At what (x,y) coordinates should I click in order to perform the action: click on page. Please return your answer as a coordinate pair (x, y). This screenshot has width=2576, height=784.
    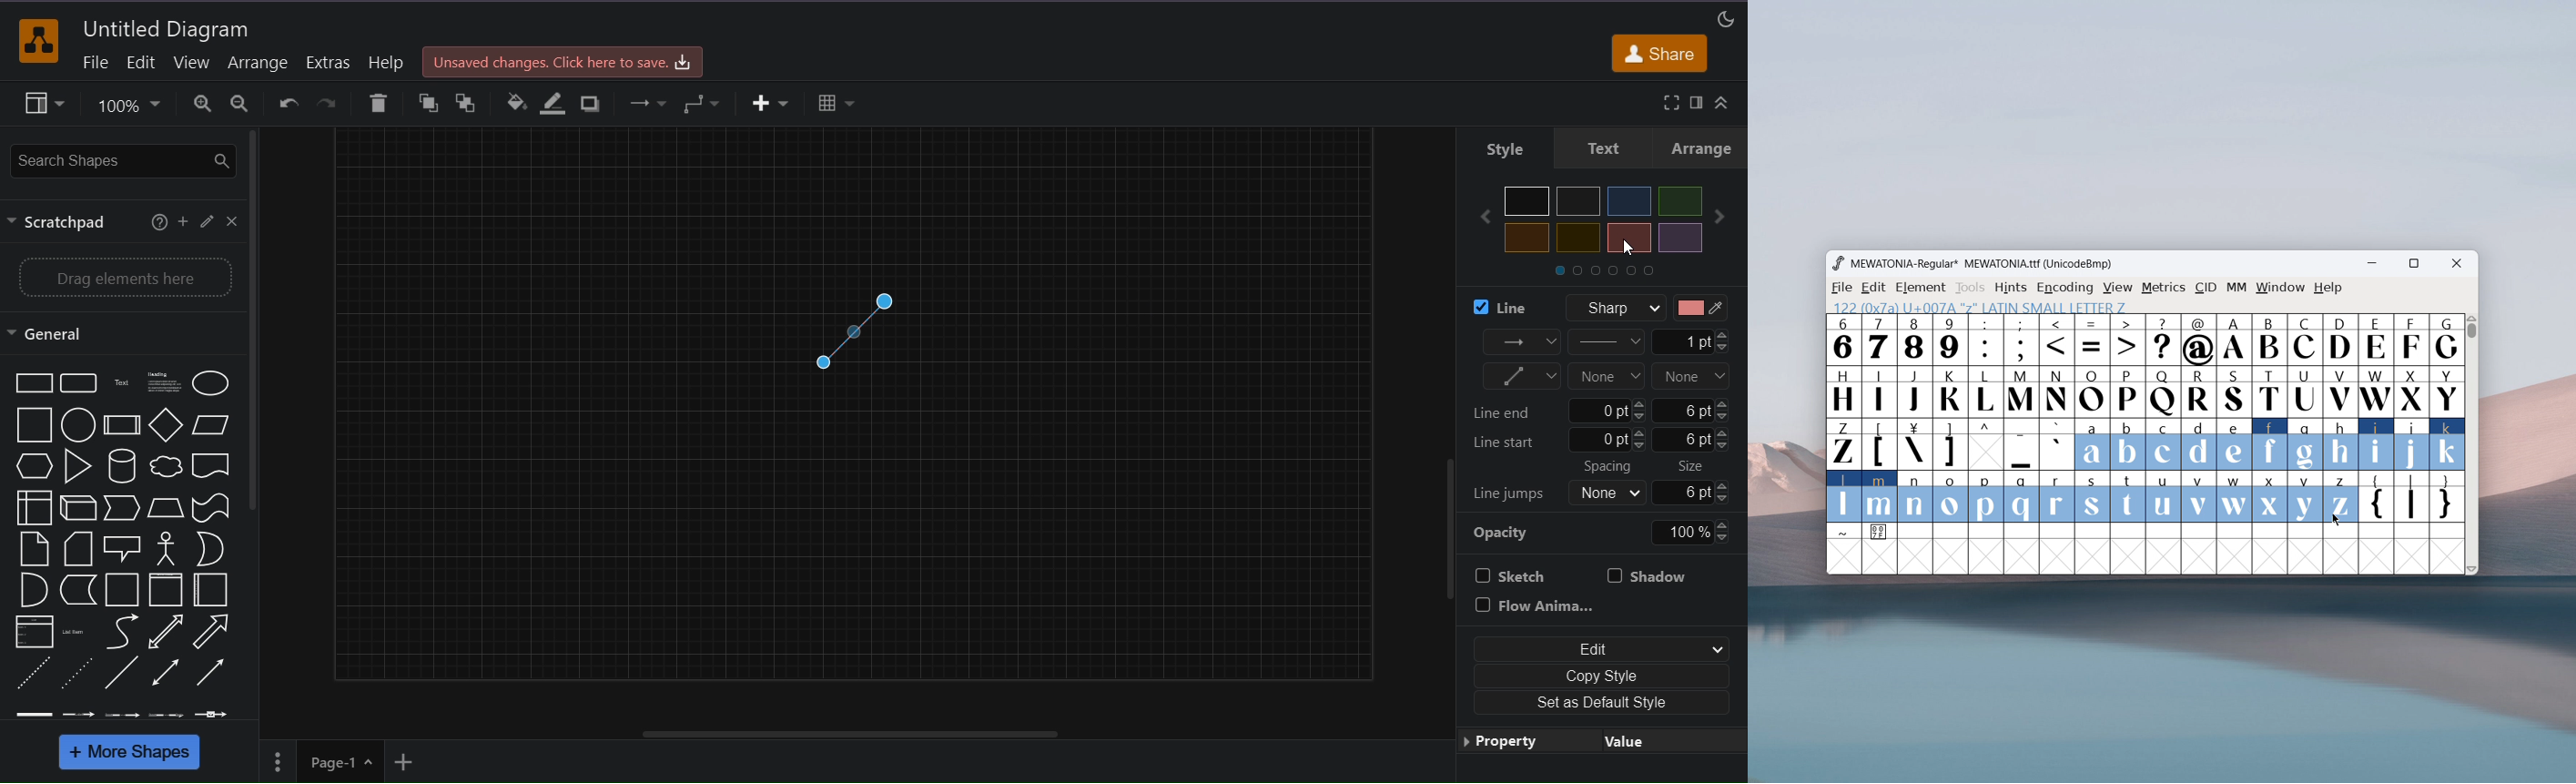
    Looking at the image, I should click on (276, 762).